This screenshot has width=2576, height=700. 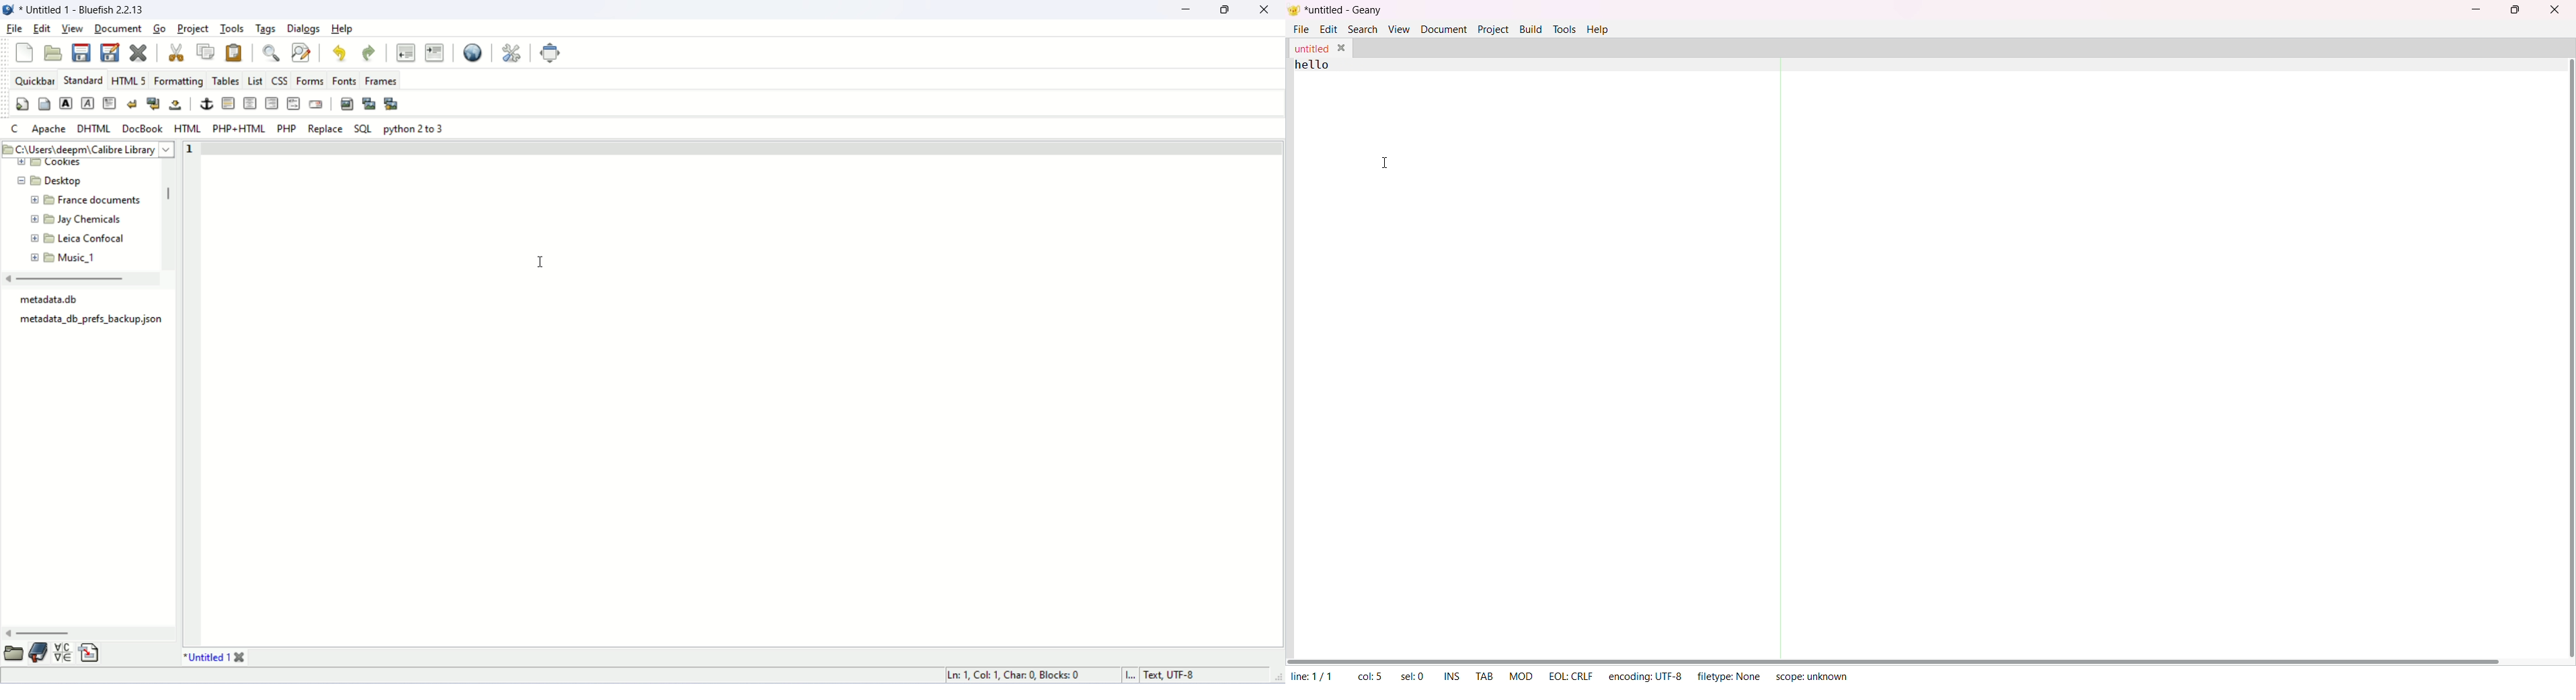 I want to click on tables, so click(x=224, y=81).